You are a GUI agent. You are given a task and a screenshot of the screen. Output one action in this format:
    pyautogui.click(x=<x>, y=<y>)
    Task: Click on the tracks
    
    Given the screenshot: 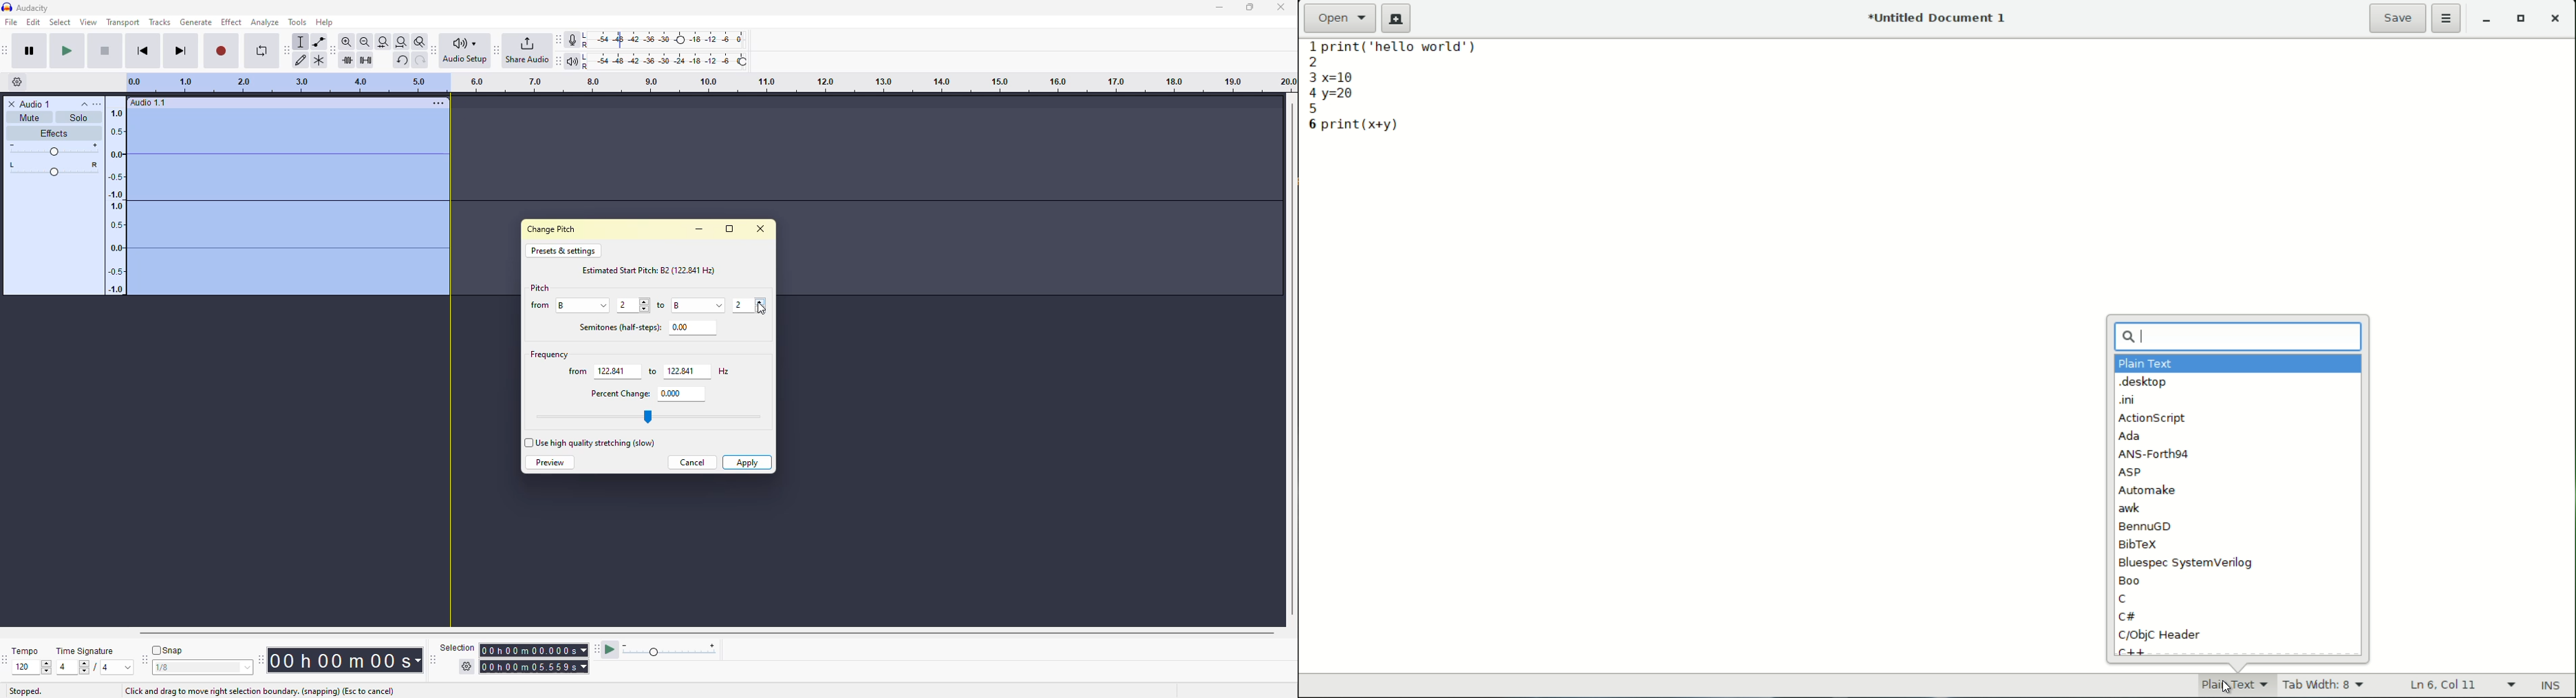 What is the action you would take?
    pyautogui.click(x=160, y=23)
    